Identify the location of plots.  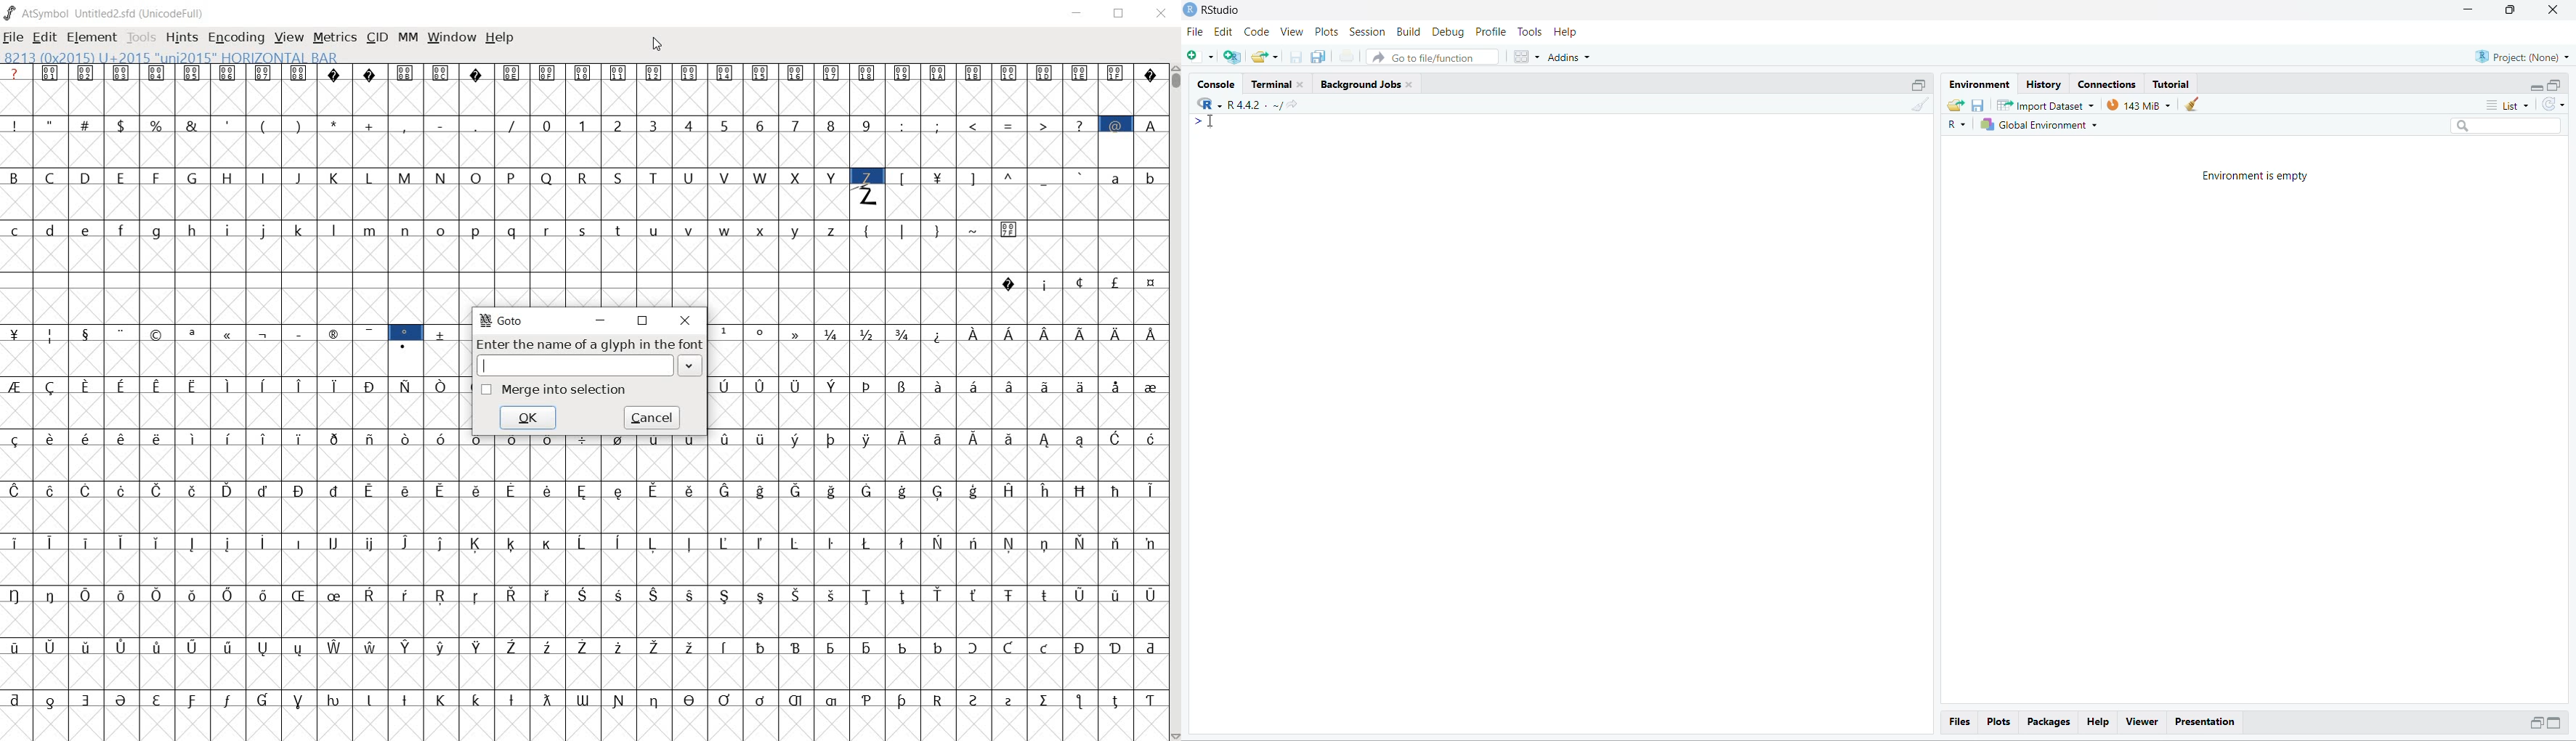
(1327, 32).